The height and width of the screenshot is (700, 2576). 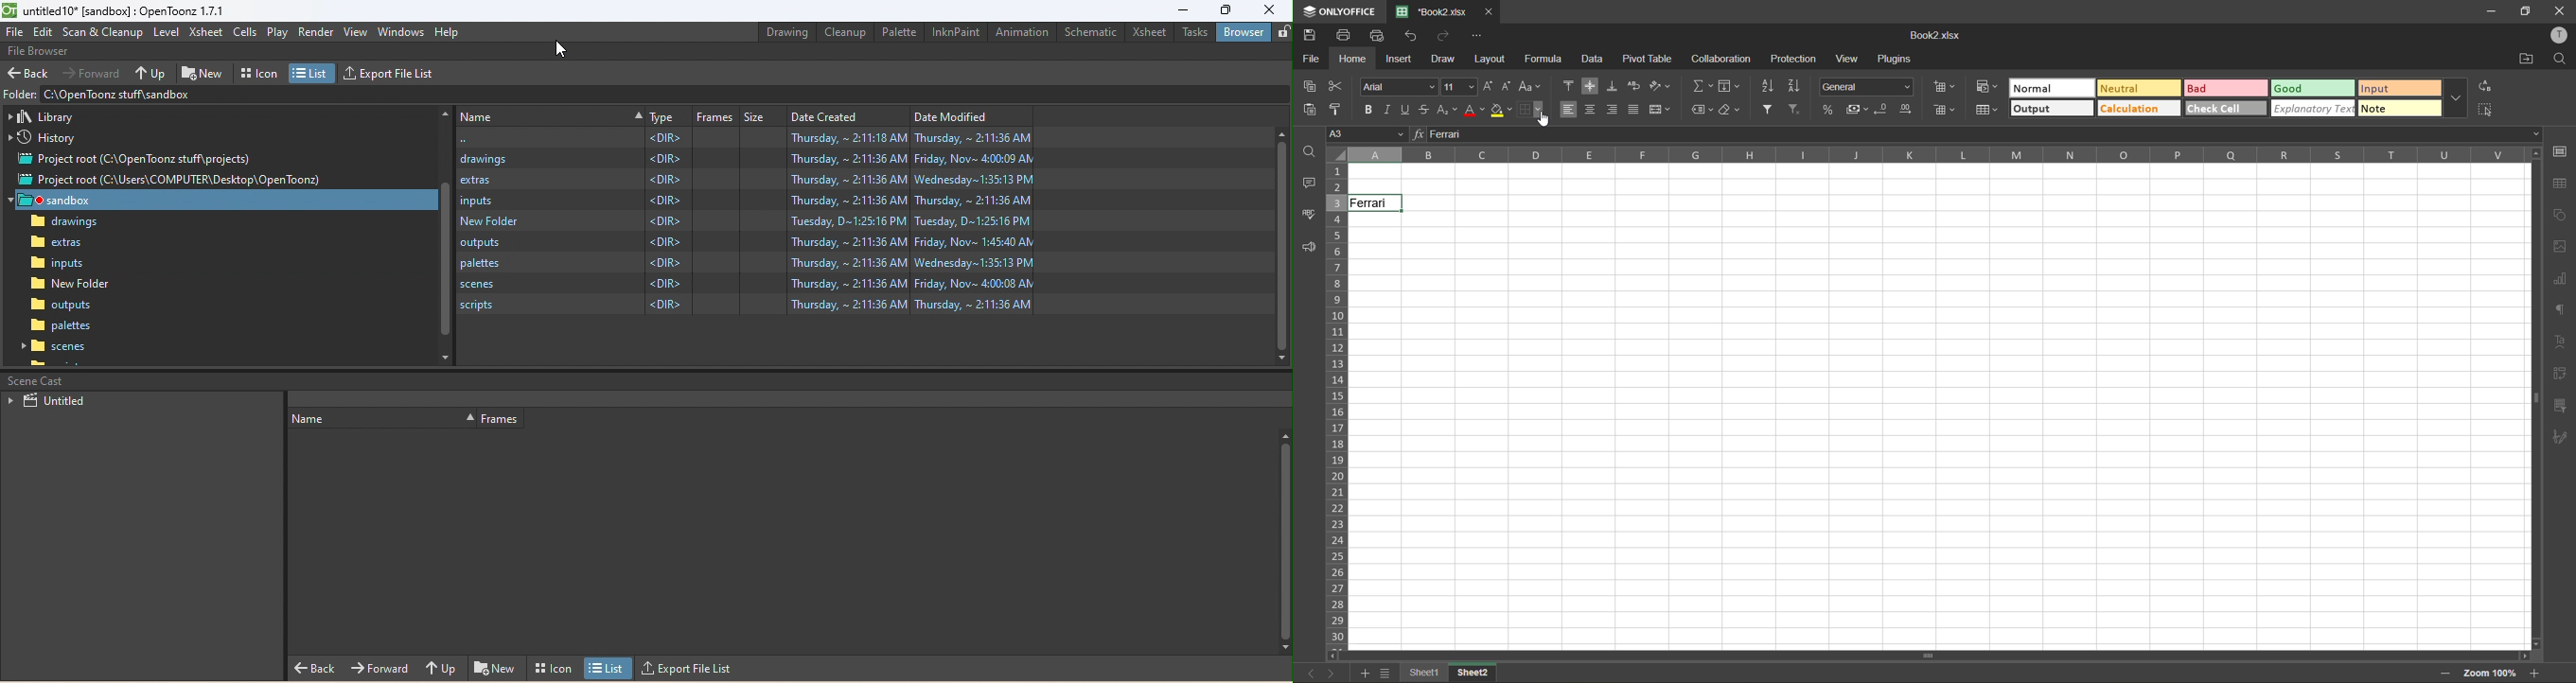 What do you see at coordinates (1794, 86) in the screenshot?
I see `sort descending` at bounding box center [1794, 86].